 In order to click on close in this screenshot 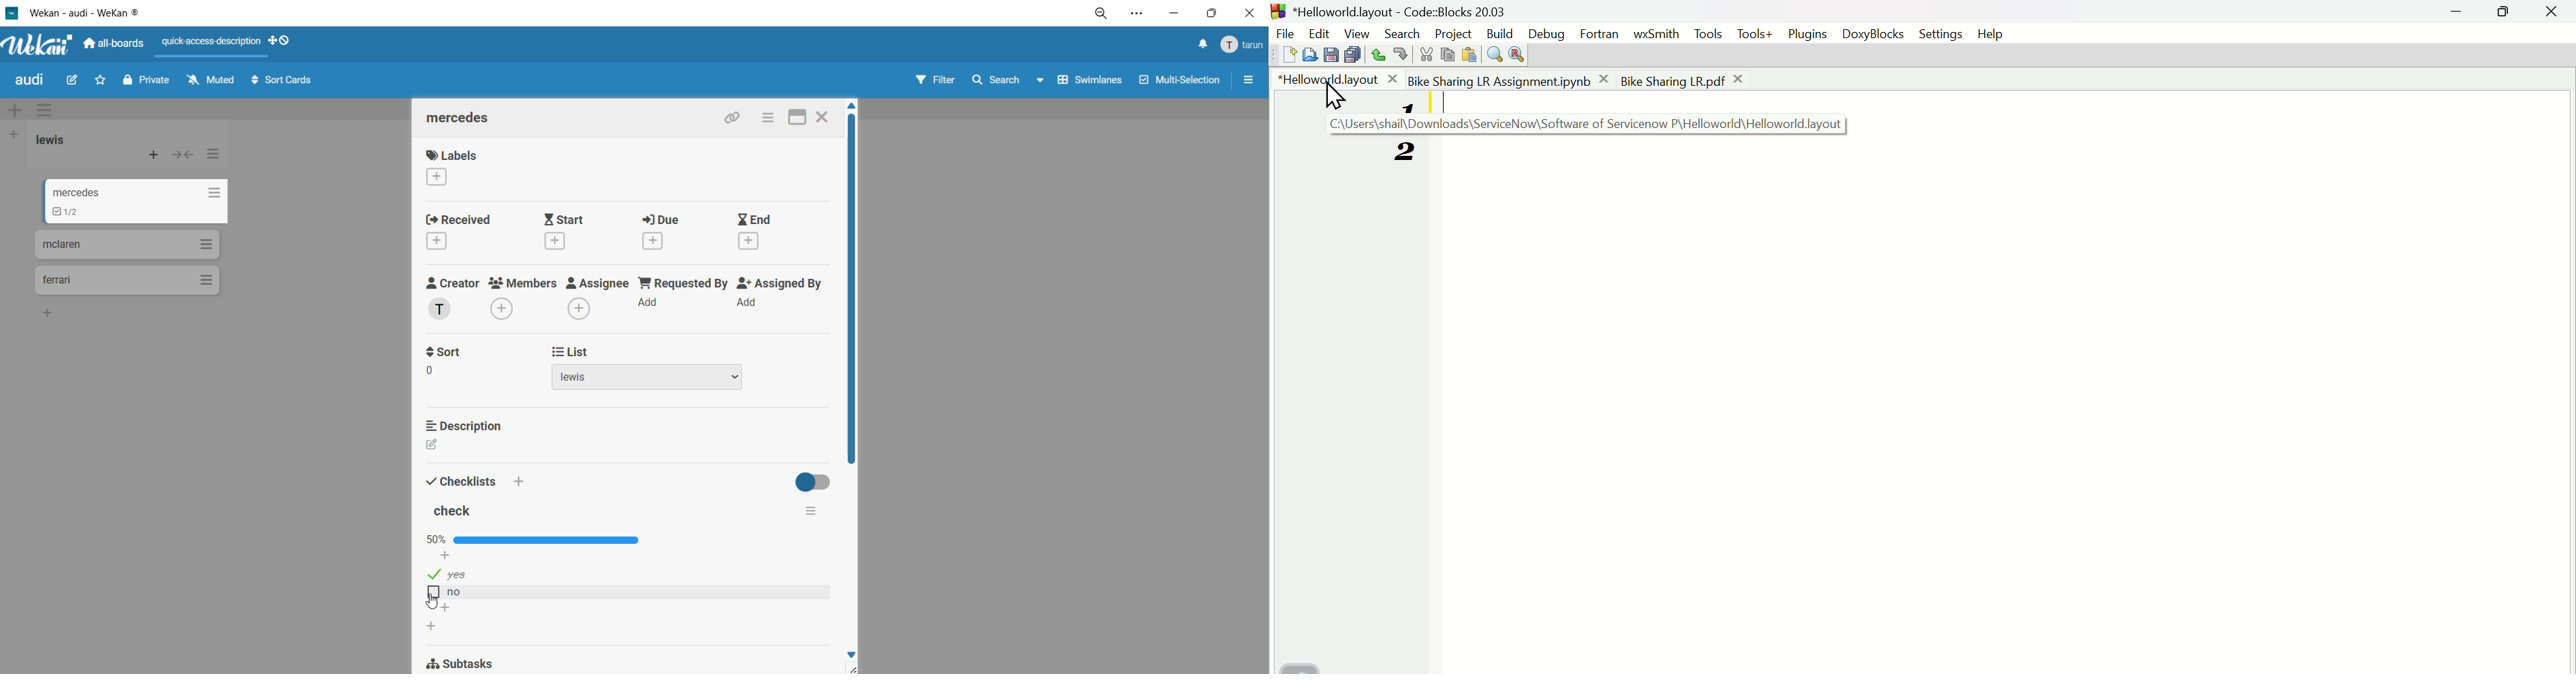, I will do `click(825, 118)`.